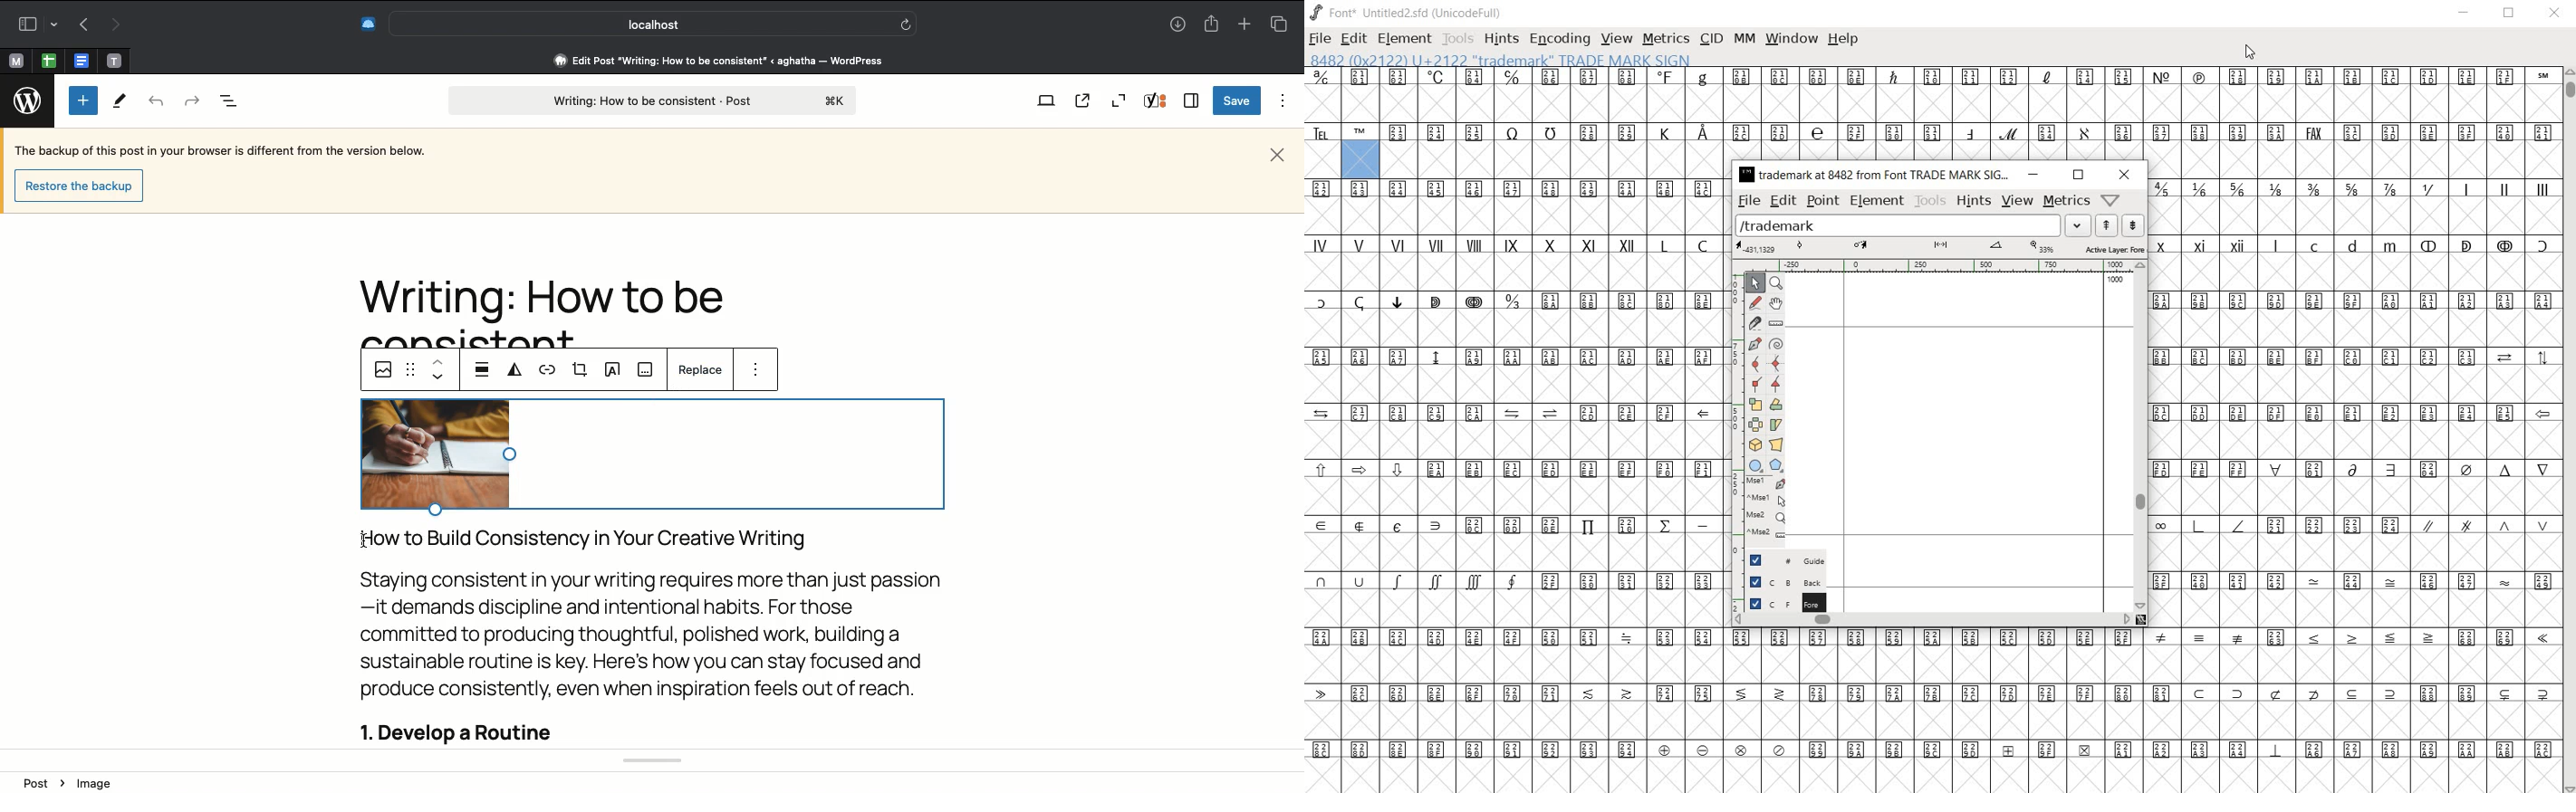  Describe the element at coordinates (2207, 262) in the screenshot. I see `roman characters` at that location.